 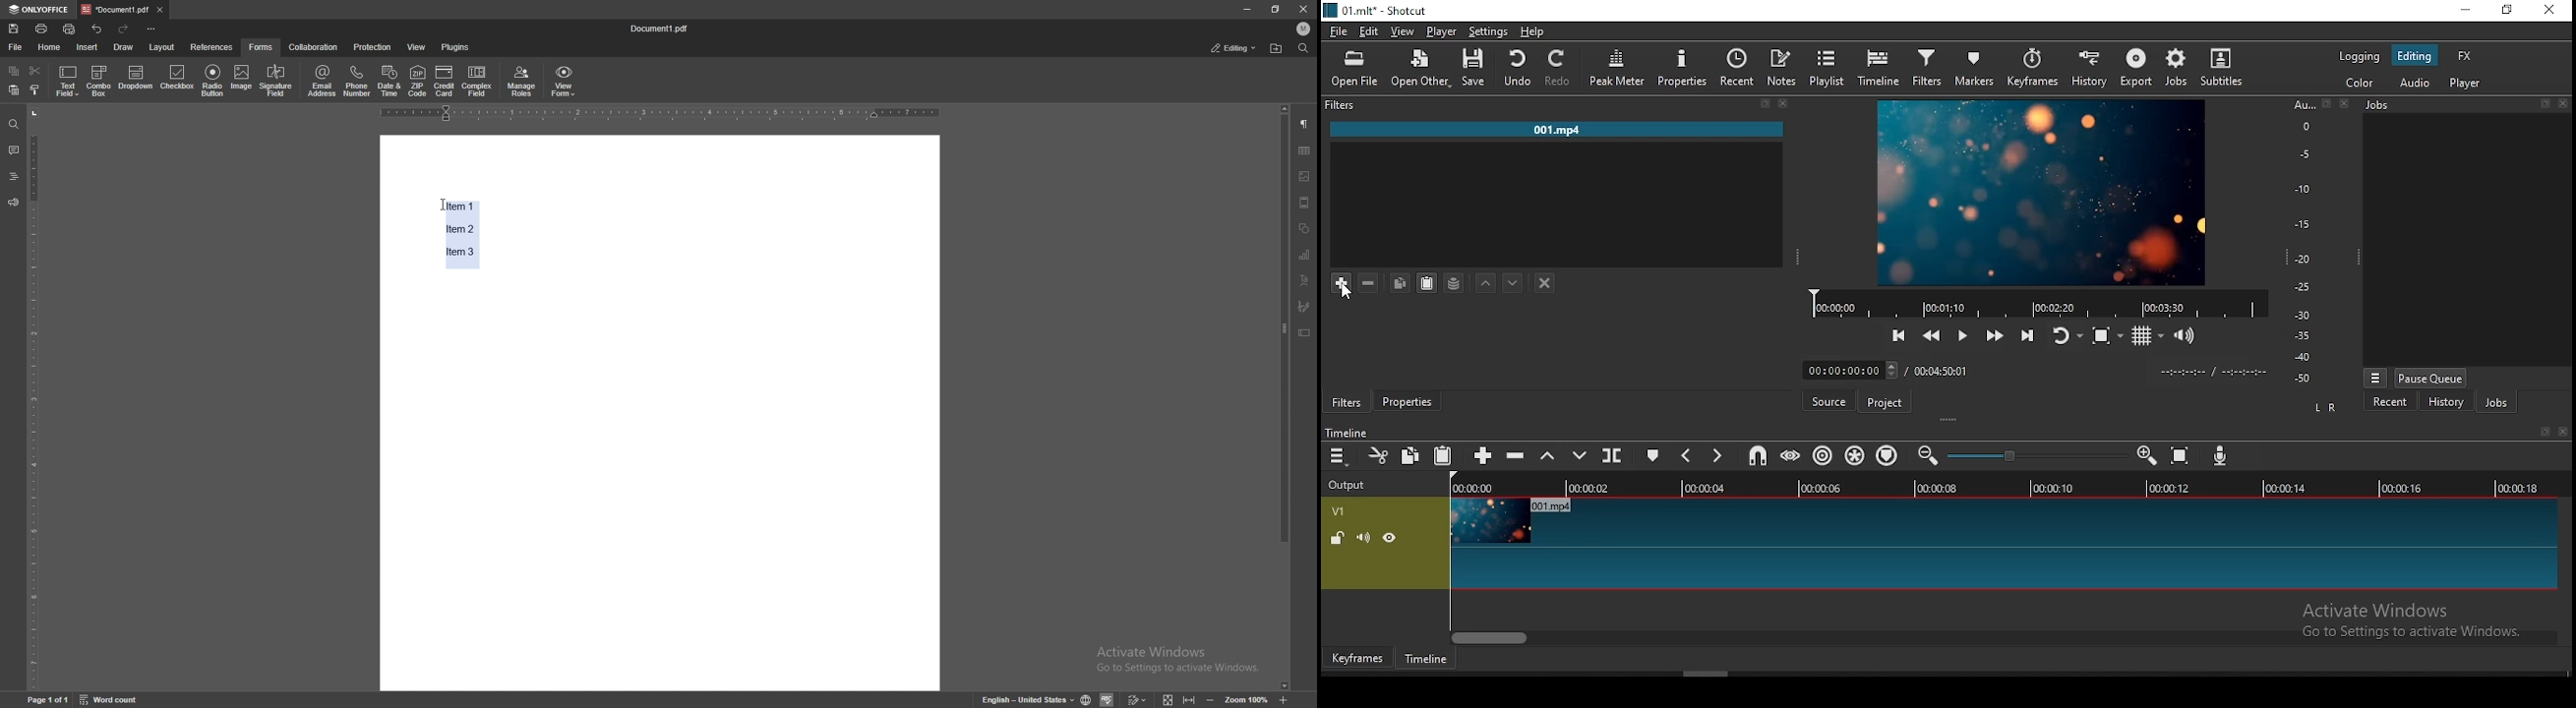 I want to click on signature field, so click(x=1305, y=306).